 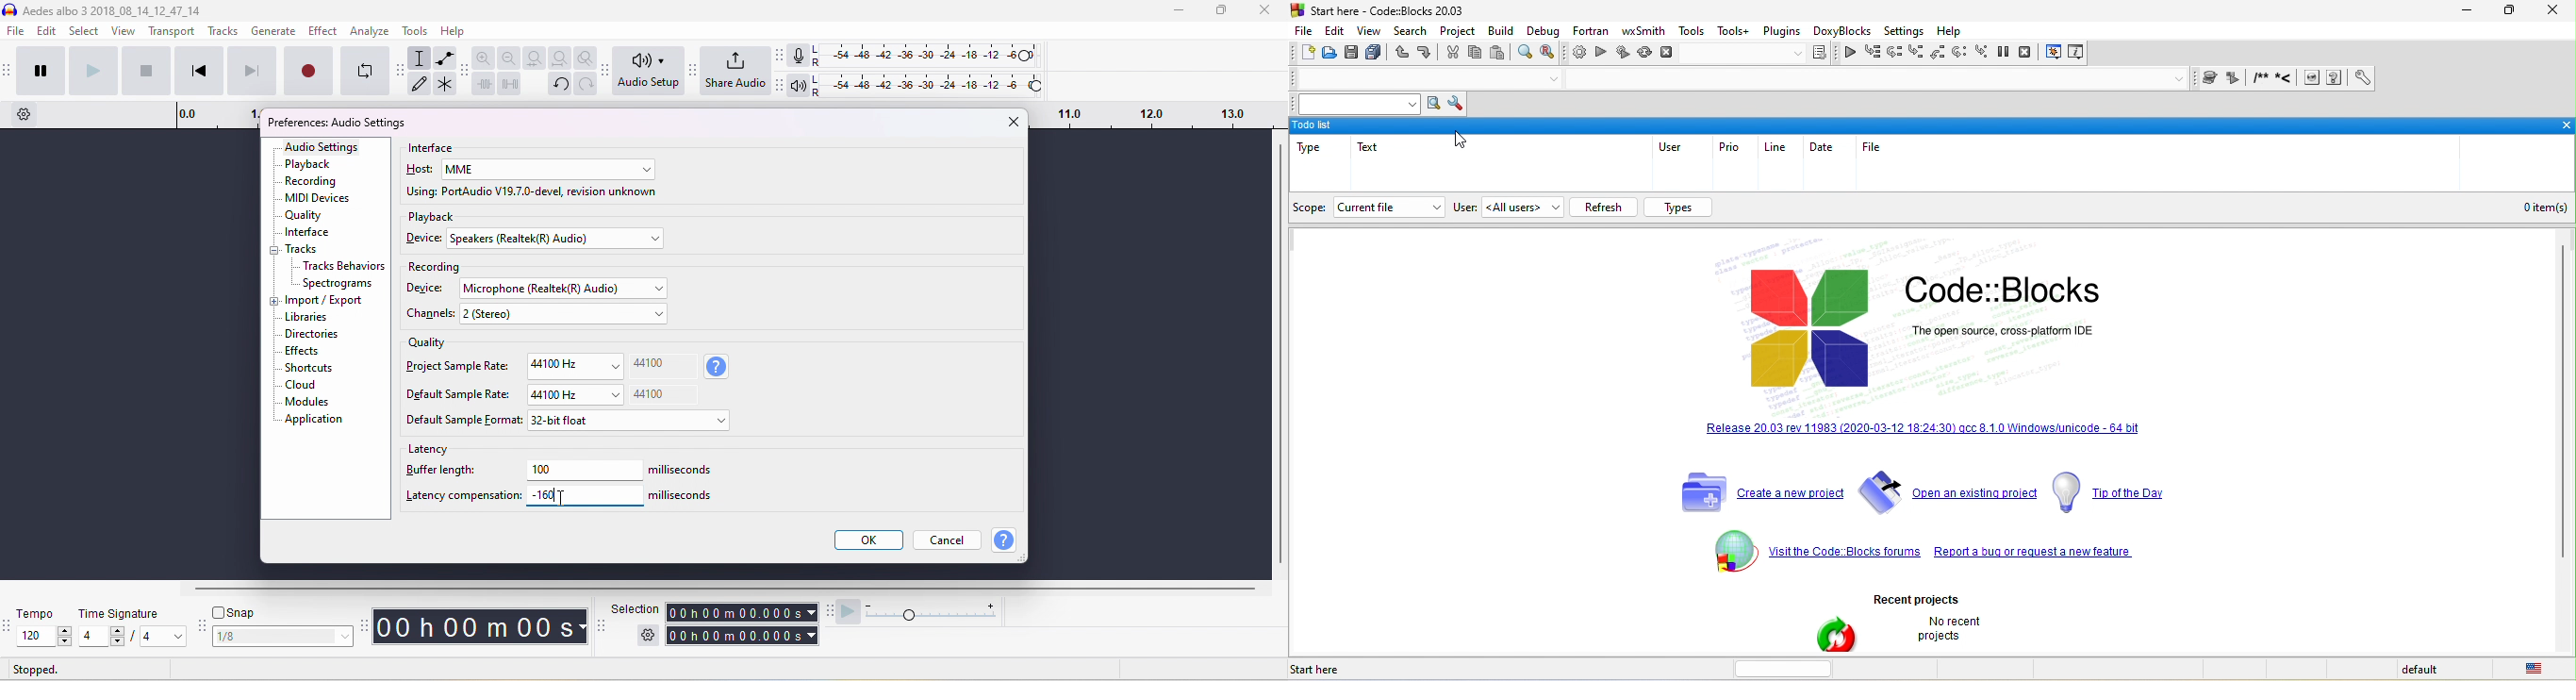 I want to click on refresh, so click(x=1604, y=206).